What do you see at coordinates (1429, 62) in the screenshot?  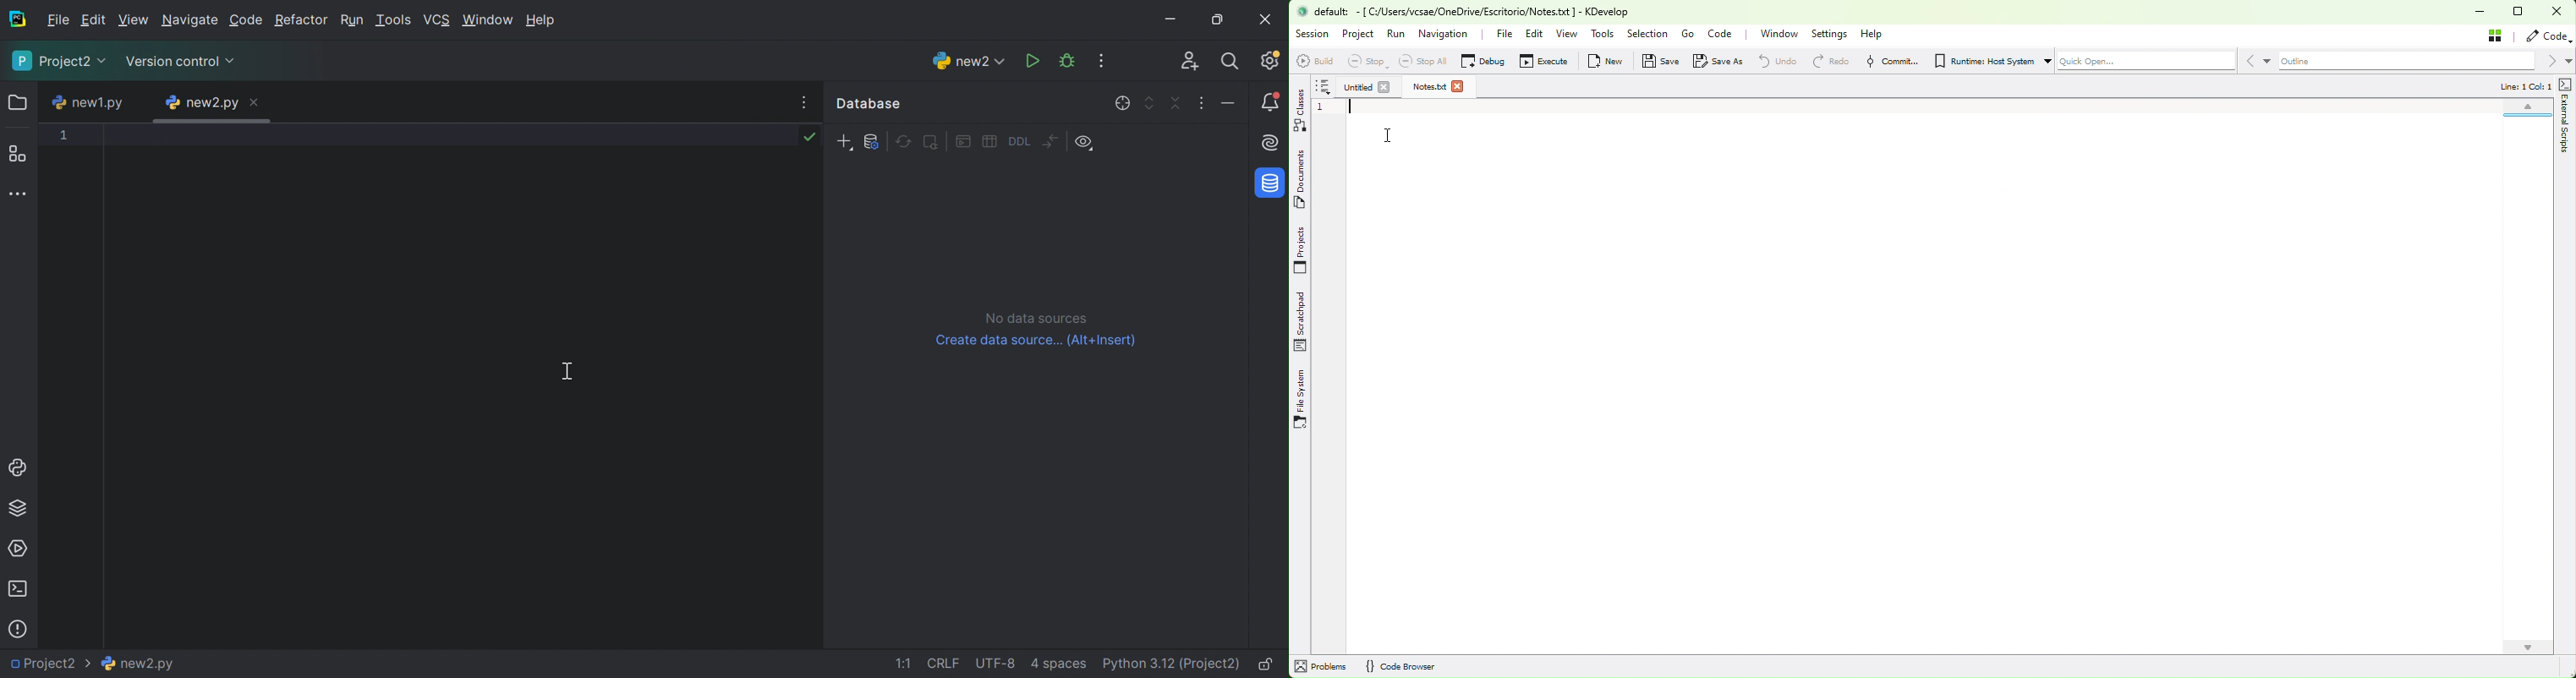 I see `Stop all` at bounding box center [1429, 62].